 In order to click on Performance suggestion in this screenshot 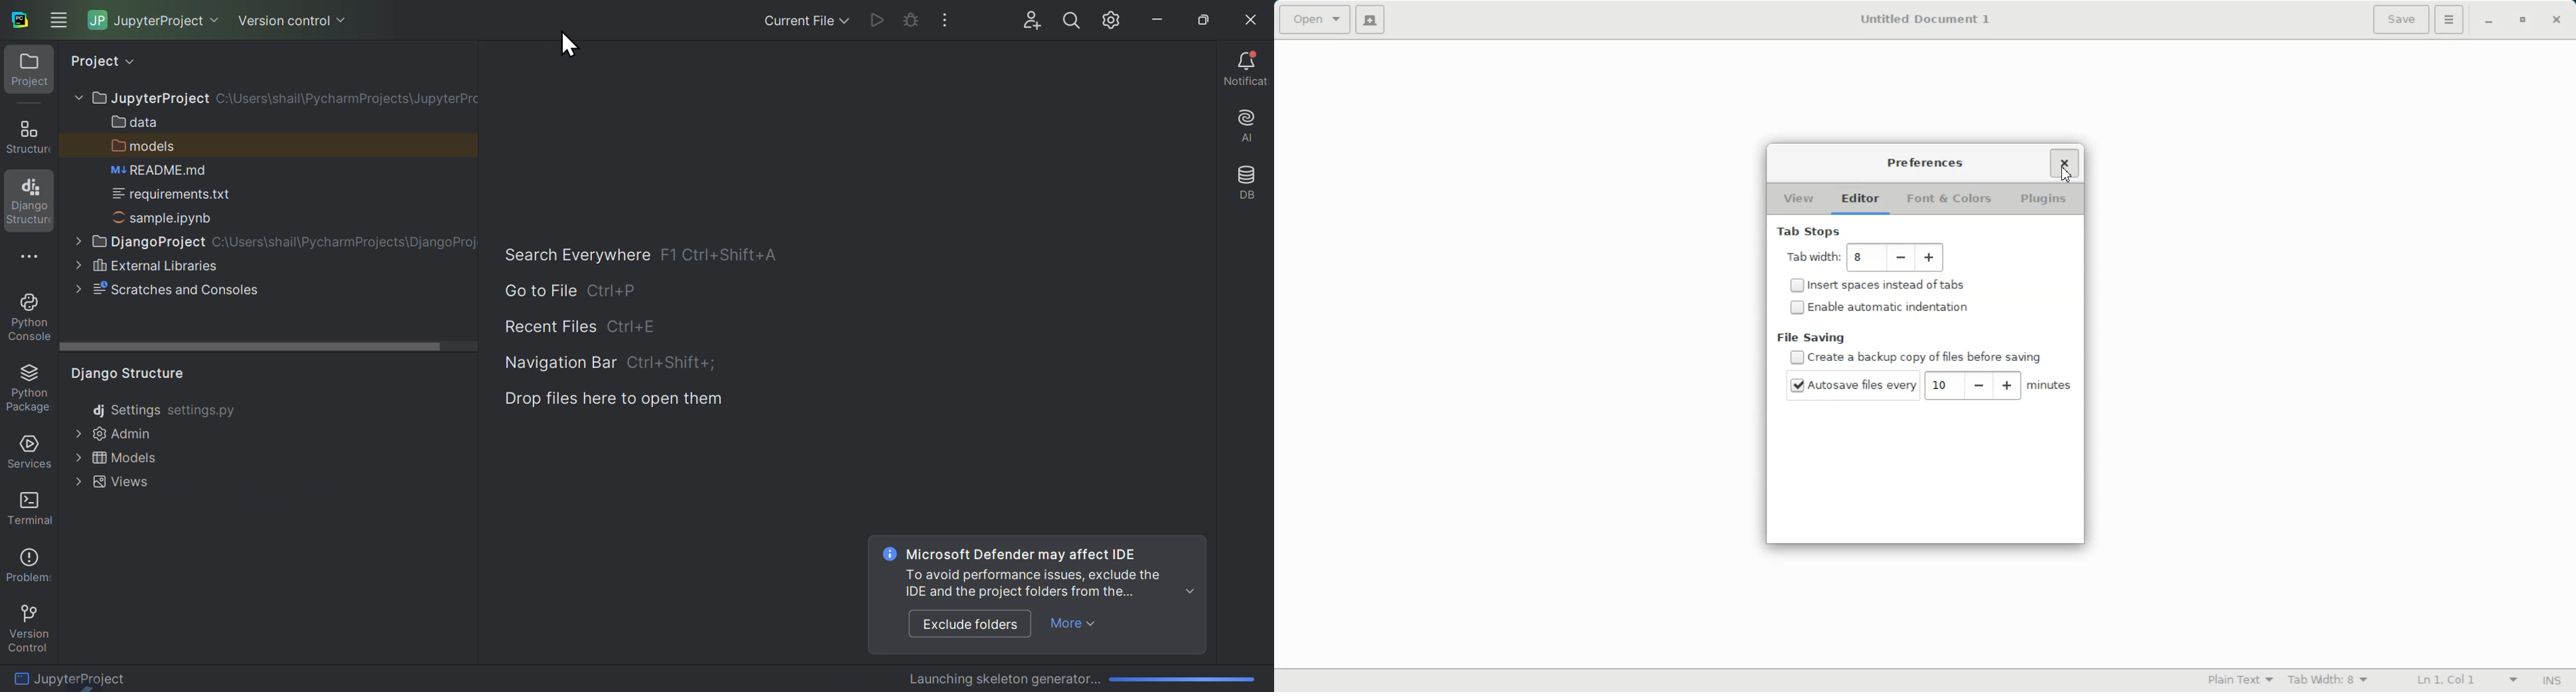, I will do `click(1056, 572)`.